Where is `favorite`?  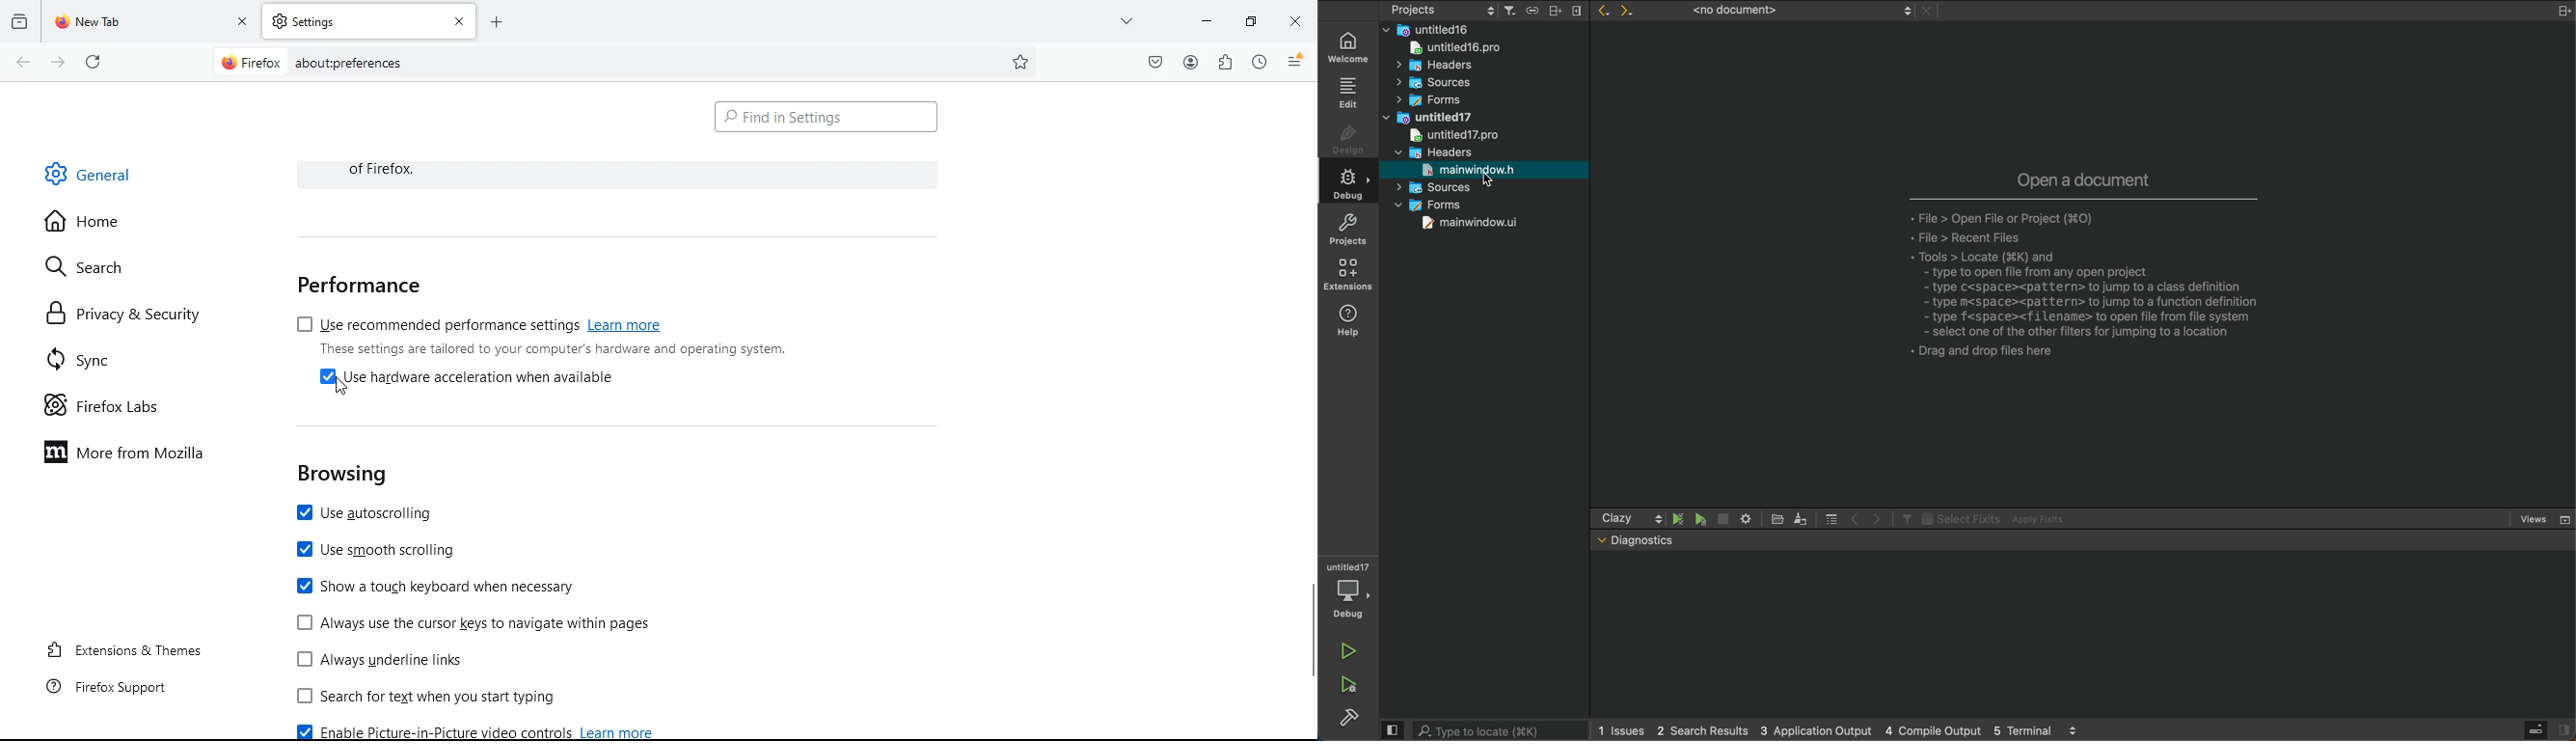 favorite is located at coordinates (1021, 63).